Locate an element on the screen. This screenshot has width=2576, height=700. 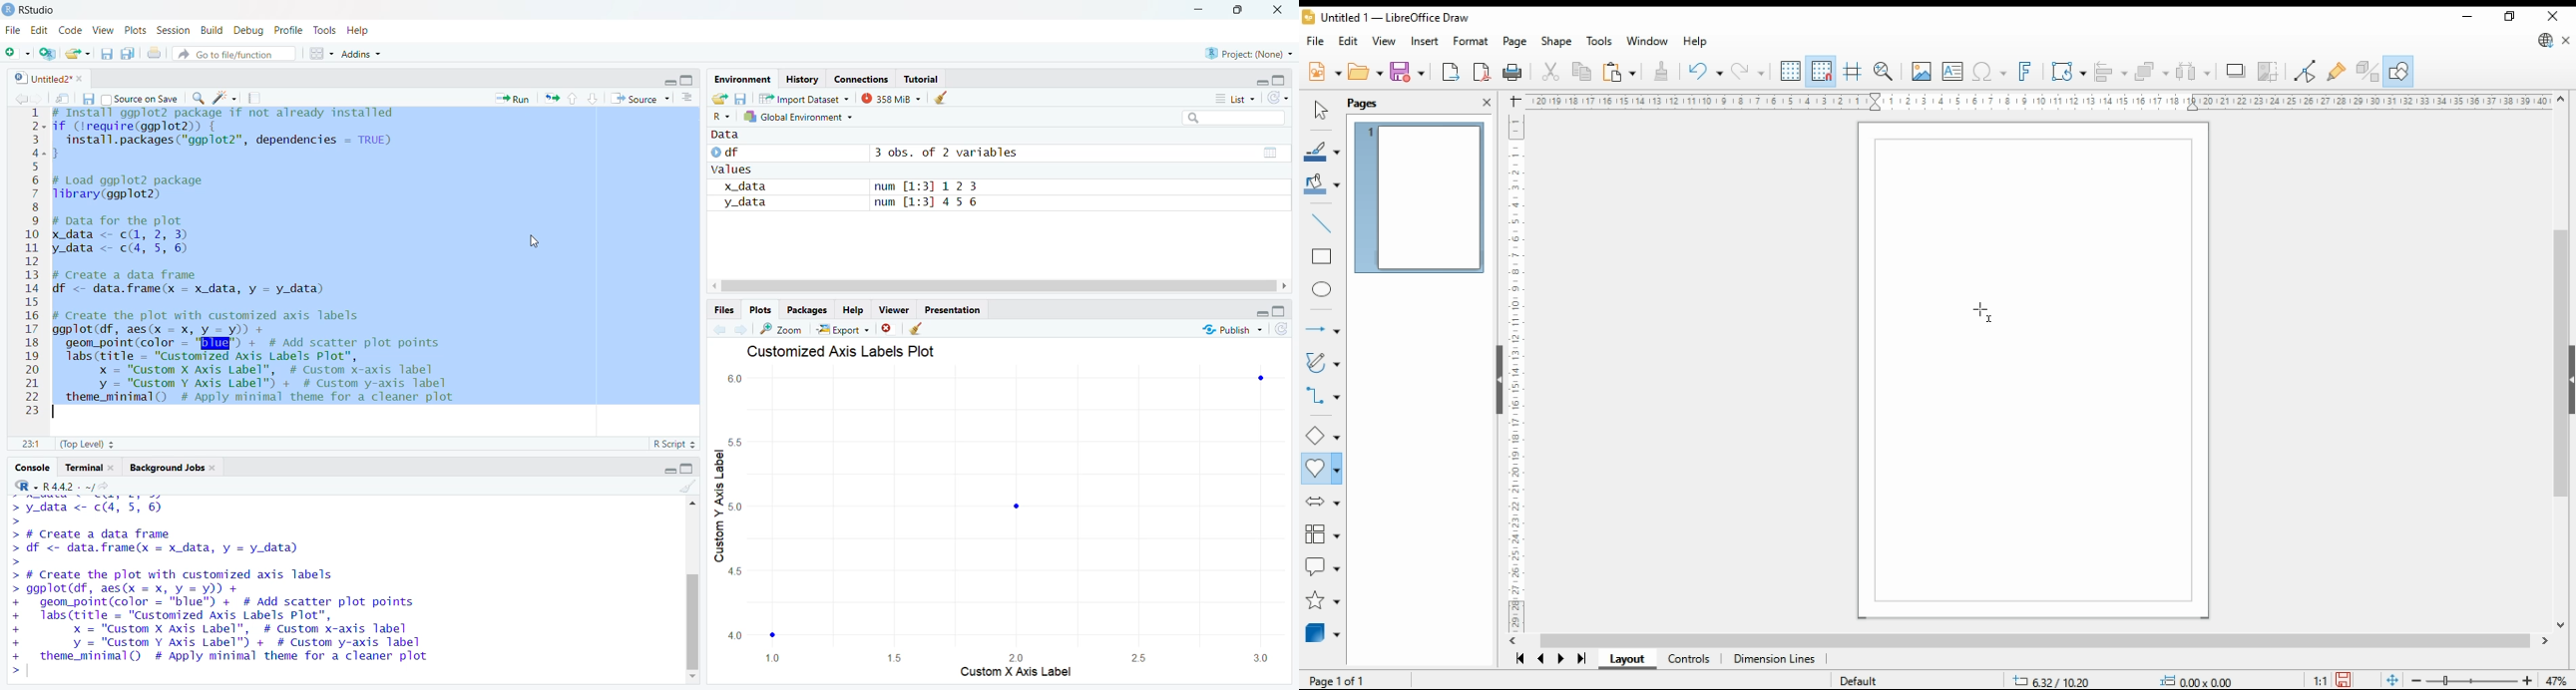
; Plots is located at coordinates (761, 310).